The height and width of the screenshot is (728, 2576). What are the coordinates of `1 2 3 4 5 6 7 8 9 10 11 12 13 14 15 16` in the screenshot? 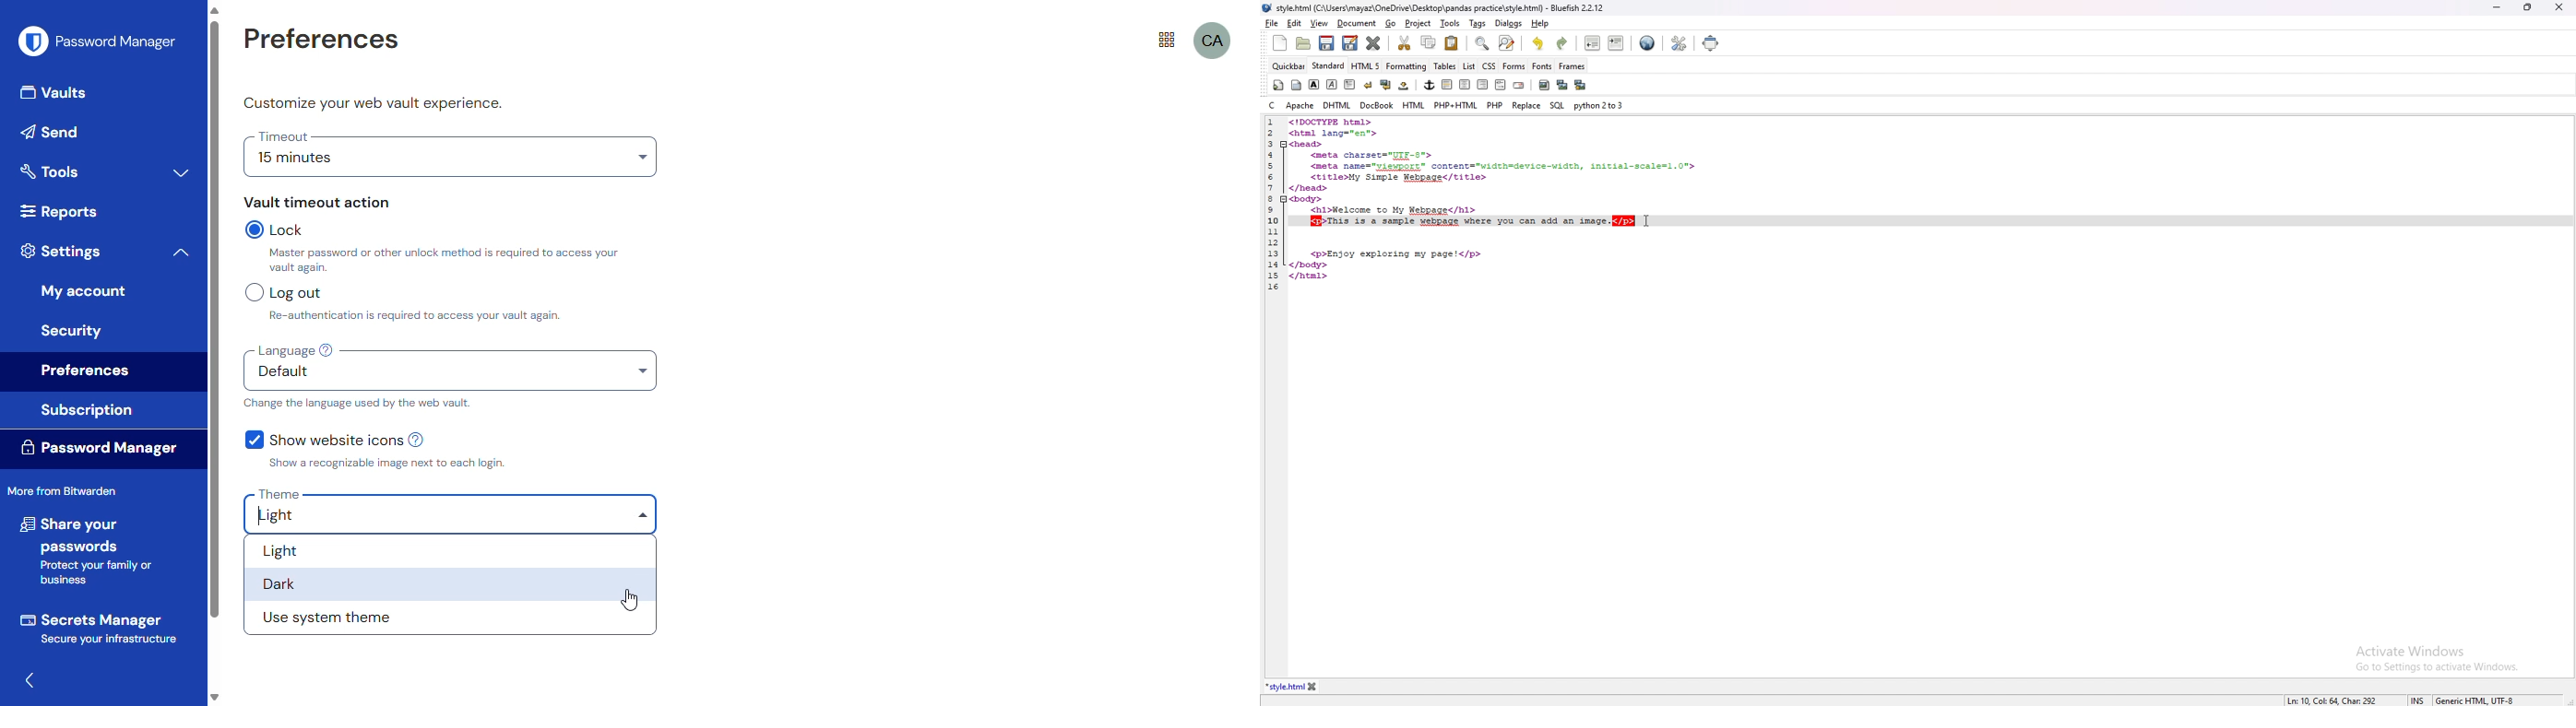 It's located at (1272, 205).